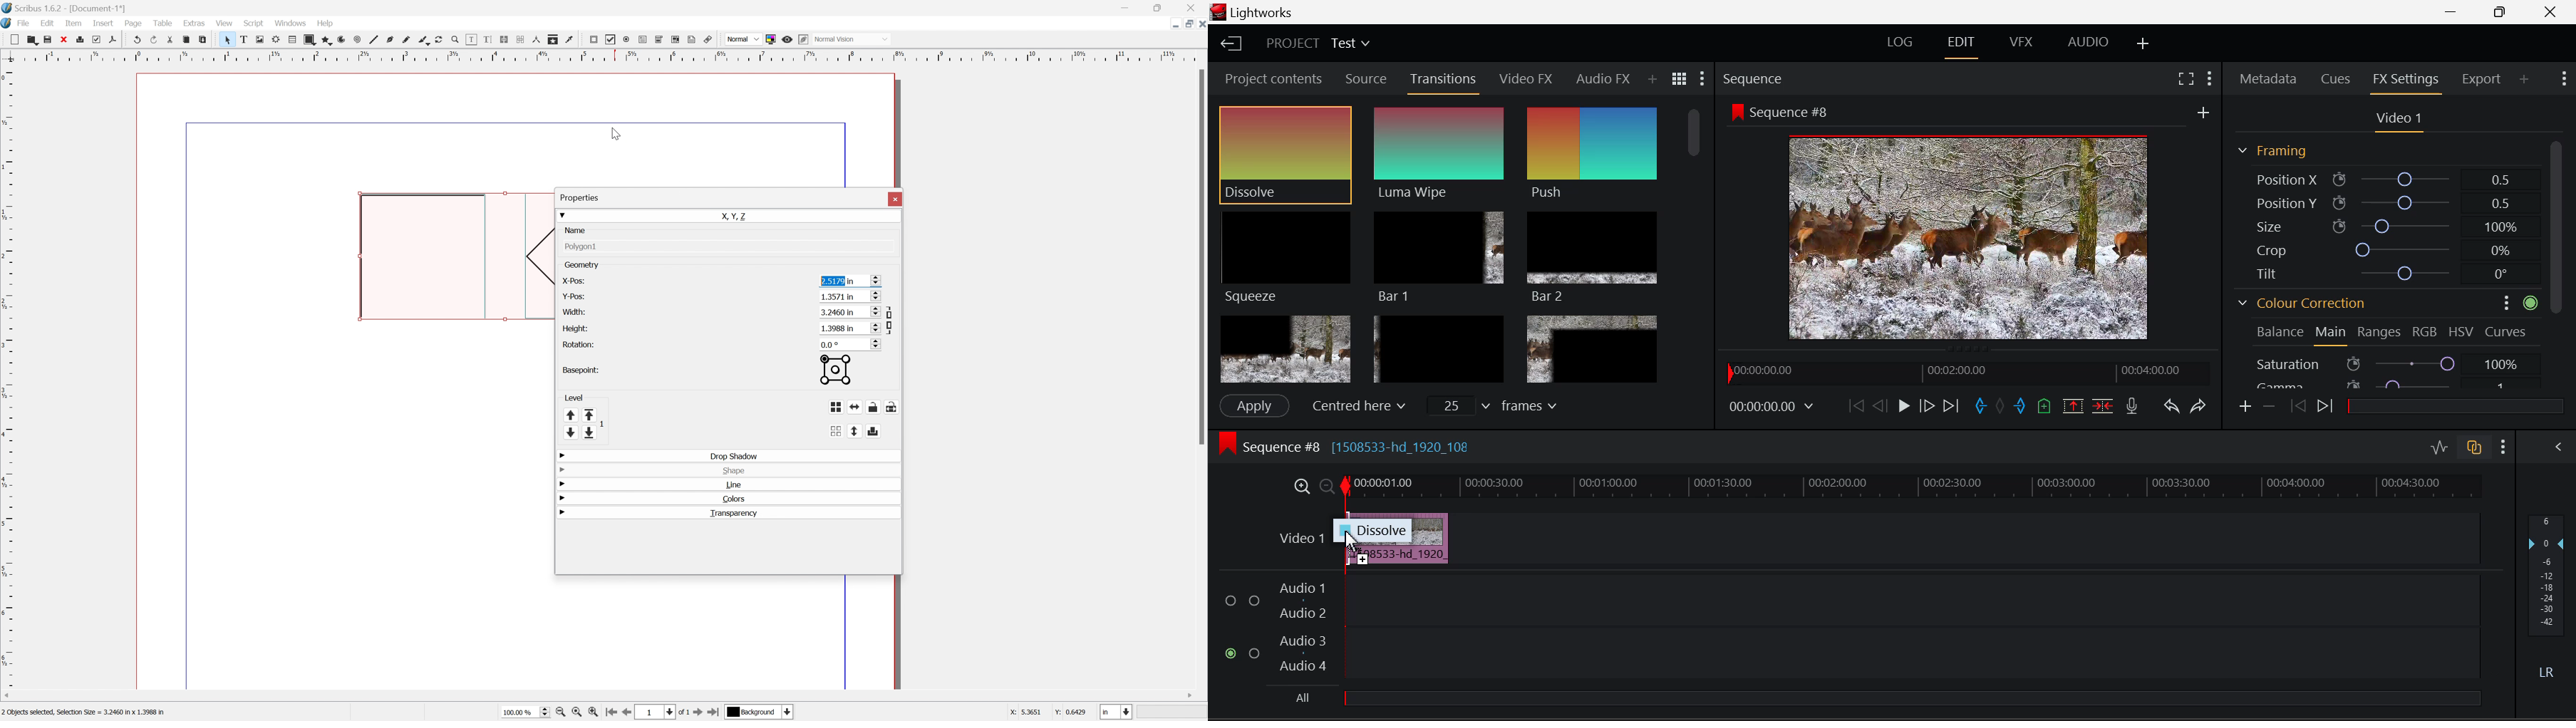  I want to click on Next keyframe, so click(2325, 408).